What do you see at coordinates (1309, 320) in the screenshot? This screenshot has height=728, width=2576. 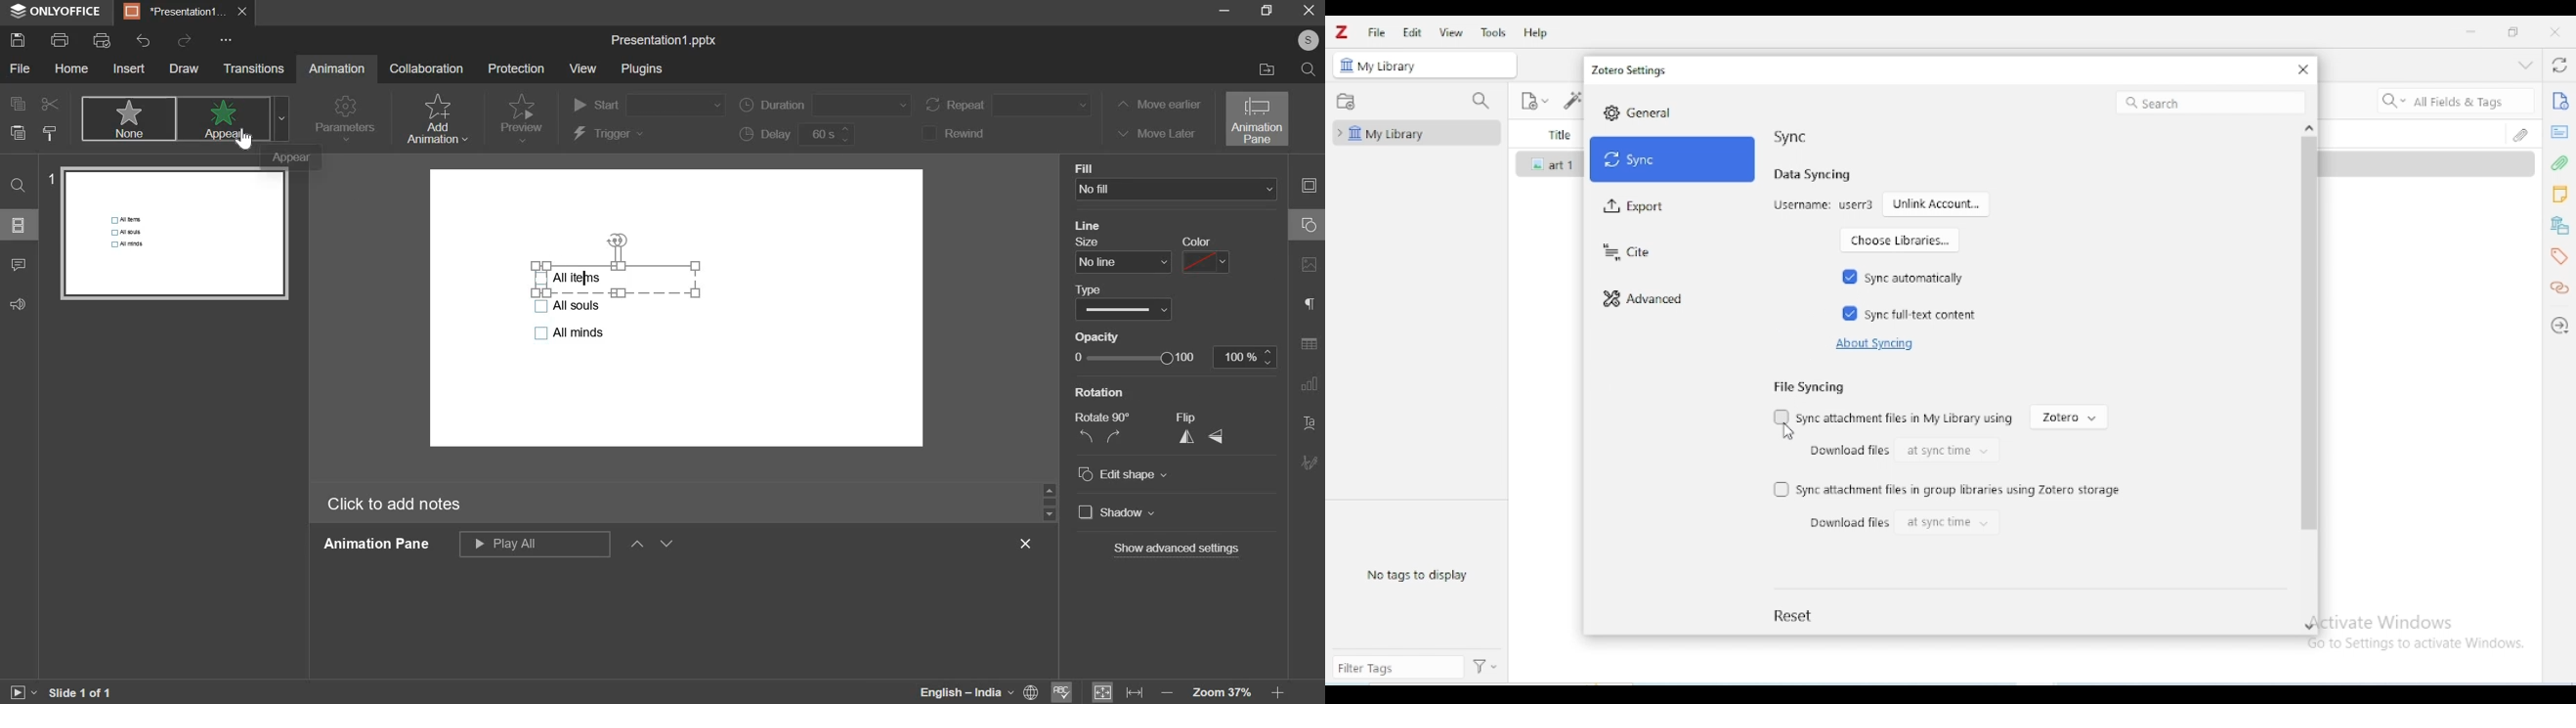 I see `right side bar` at bounding box center [1309, 320].